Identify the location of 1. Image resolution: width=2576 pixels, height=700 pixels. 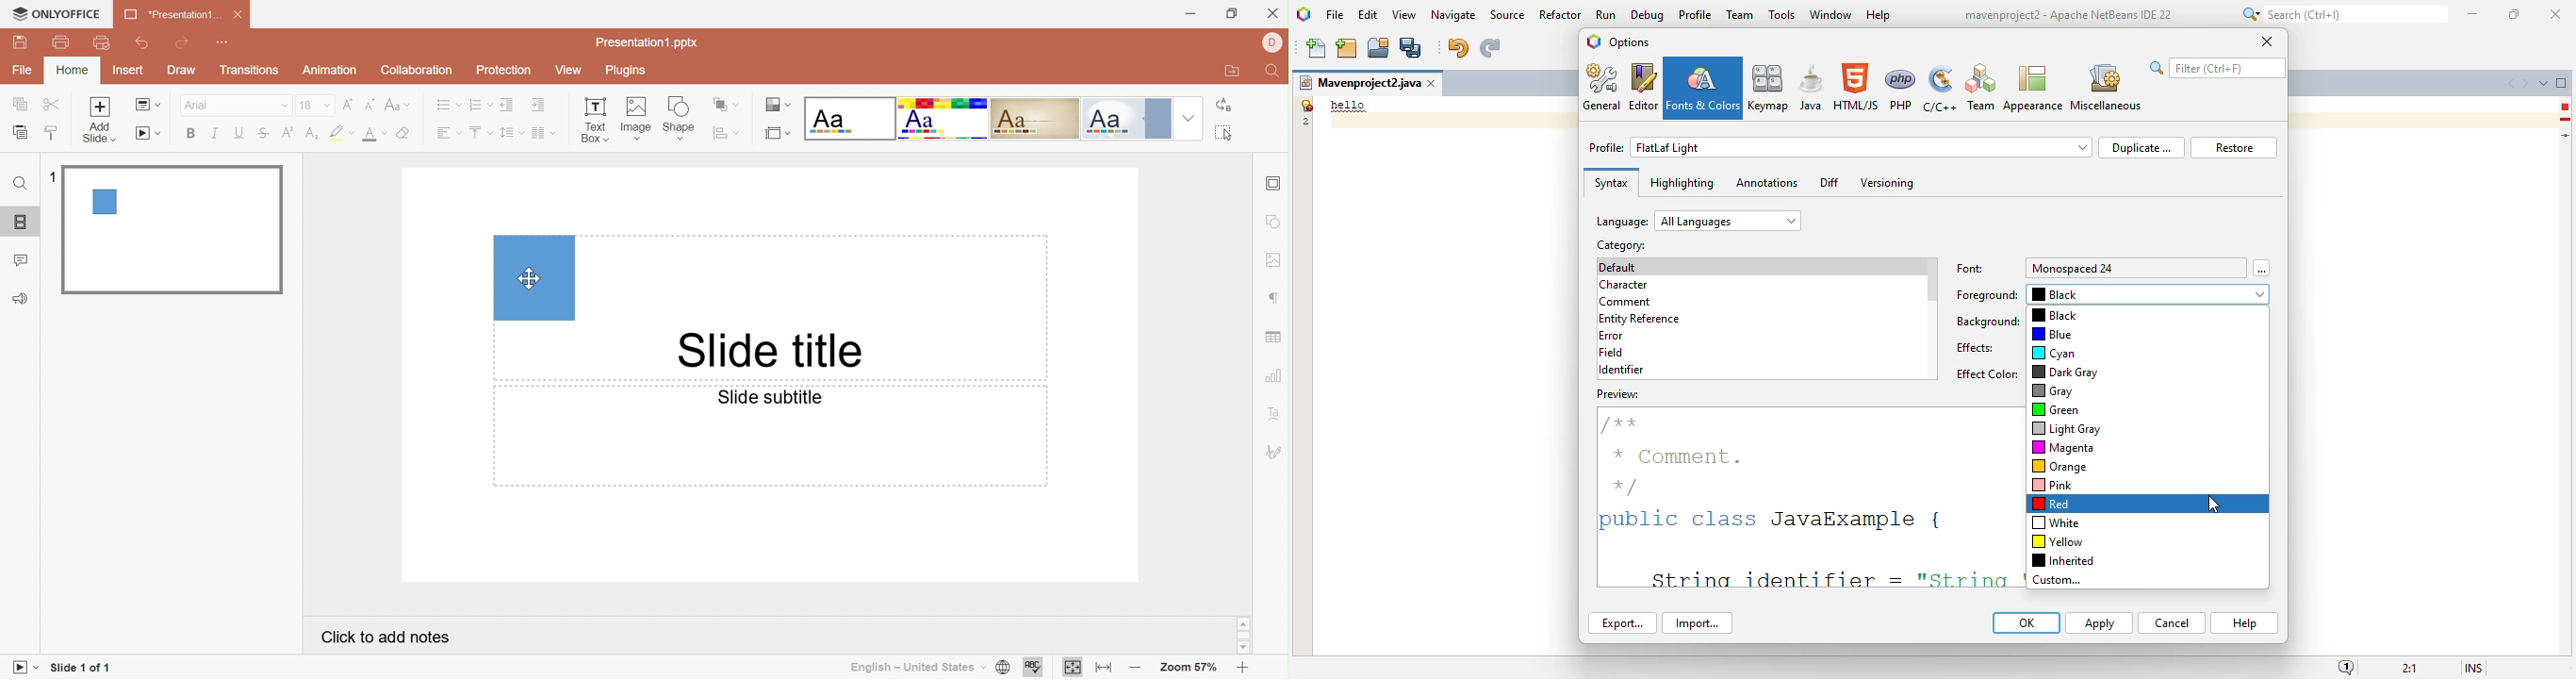
(55, 179).